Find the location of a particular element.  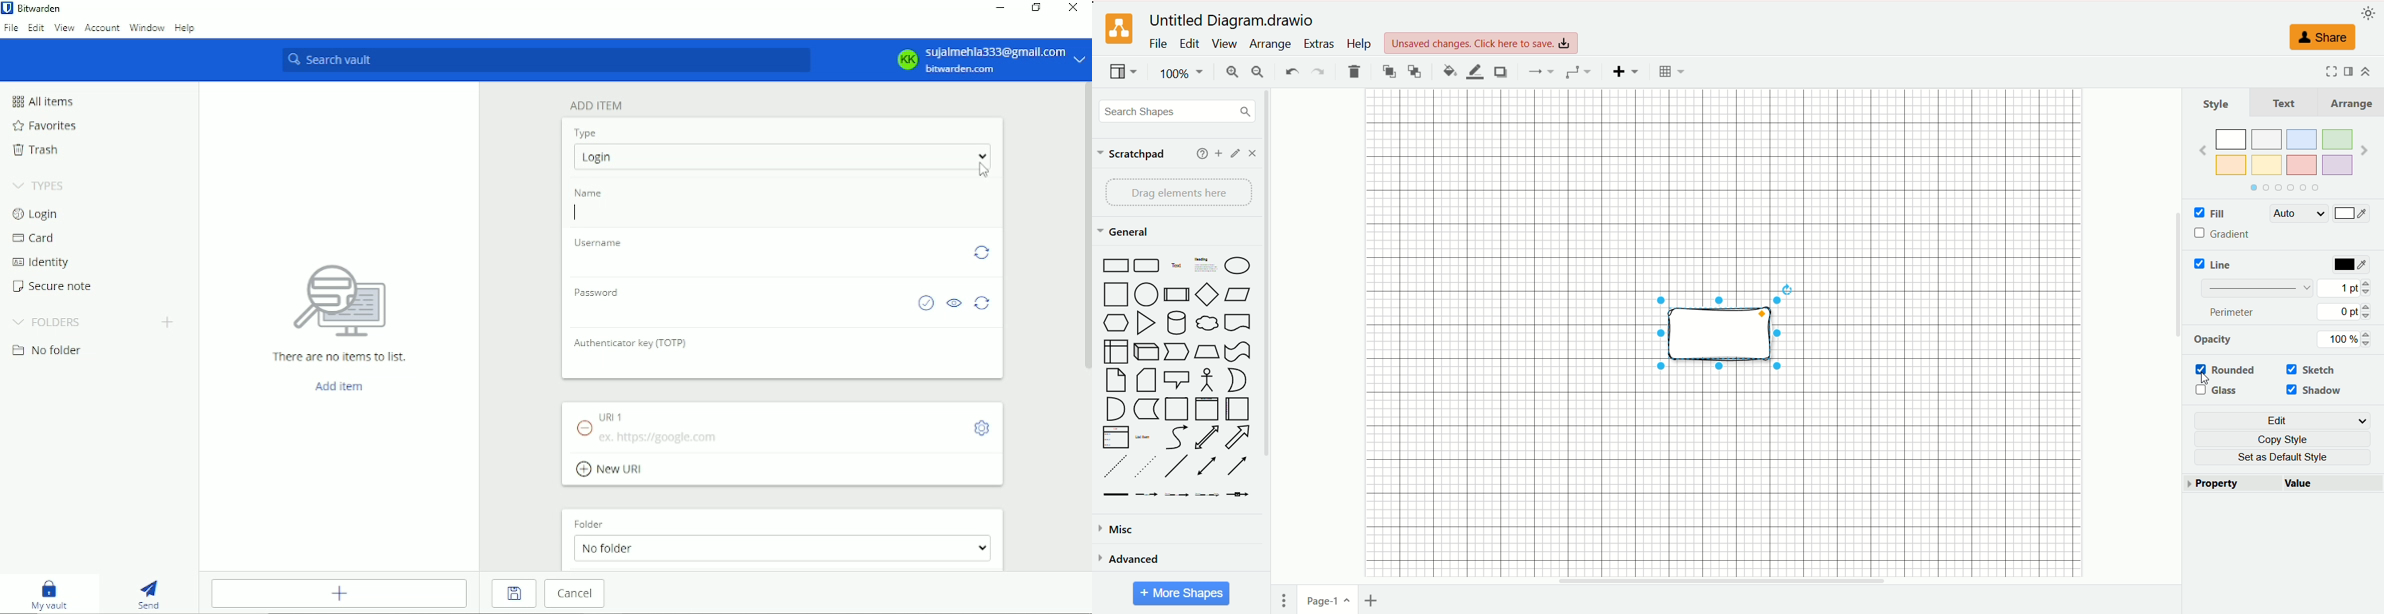

undo is located at coordinates (1291, 70).